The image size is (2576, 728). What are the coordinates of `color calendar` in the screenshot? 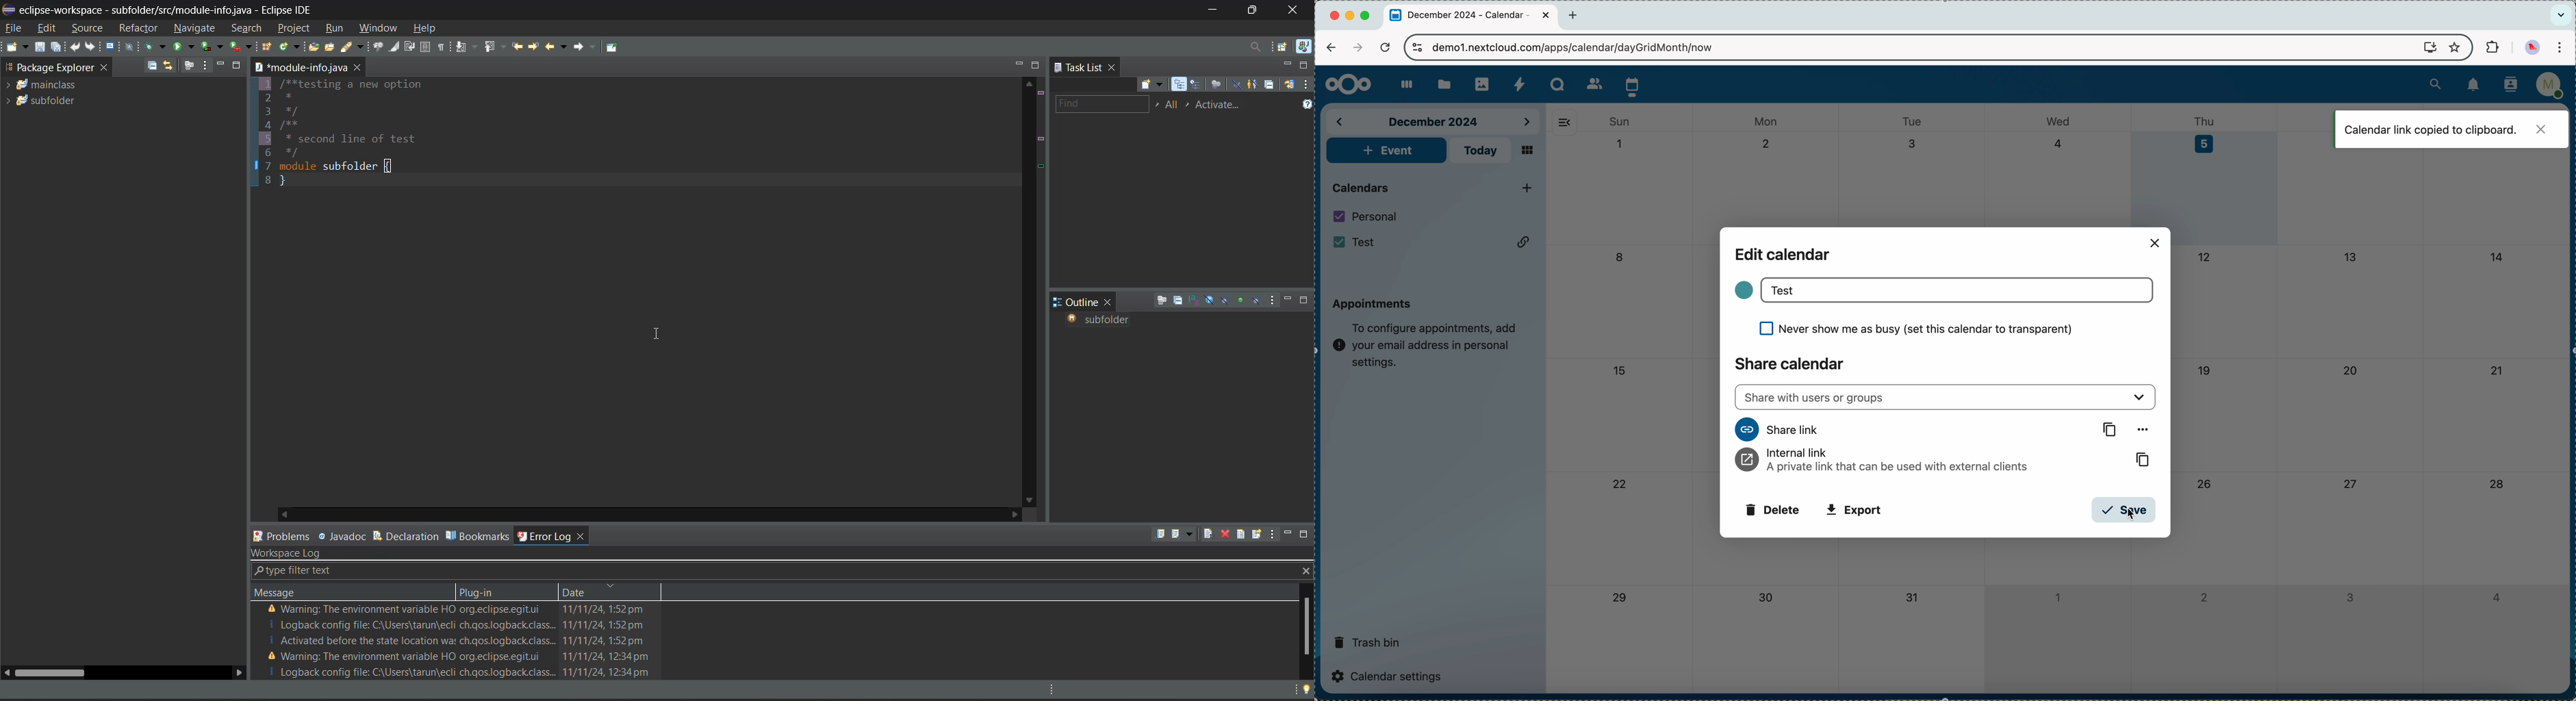 It's located at (1742, 290).